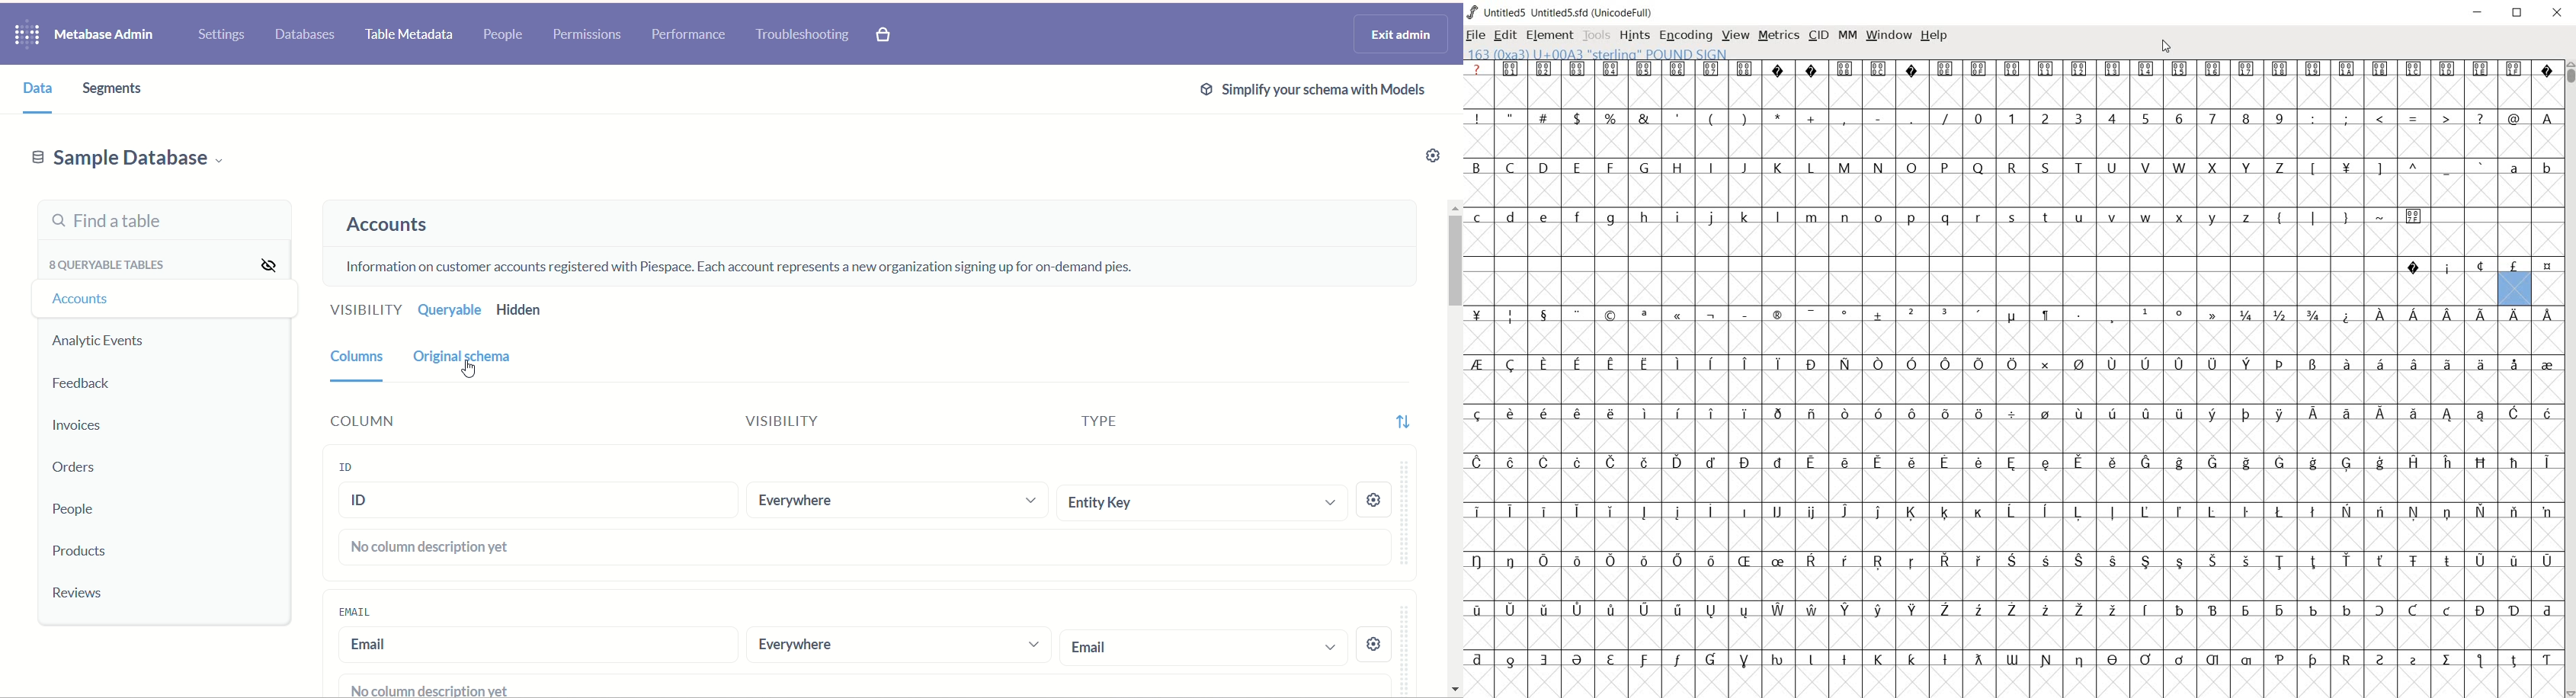  What do you see at coordinates (2312, 609) in the screenshot?
I see `Symbol` at bounding box center [2312, 609].